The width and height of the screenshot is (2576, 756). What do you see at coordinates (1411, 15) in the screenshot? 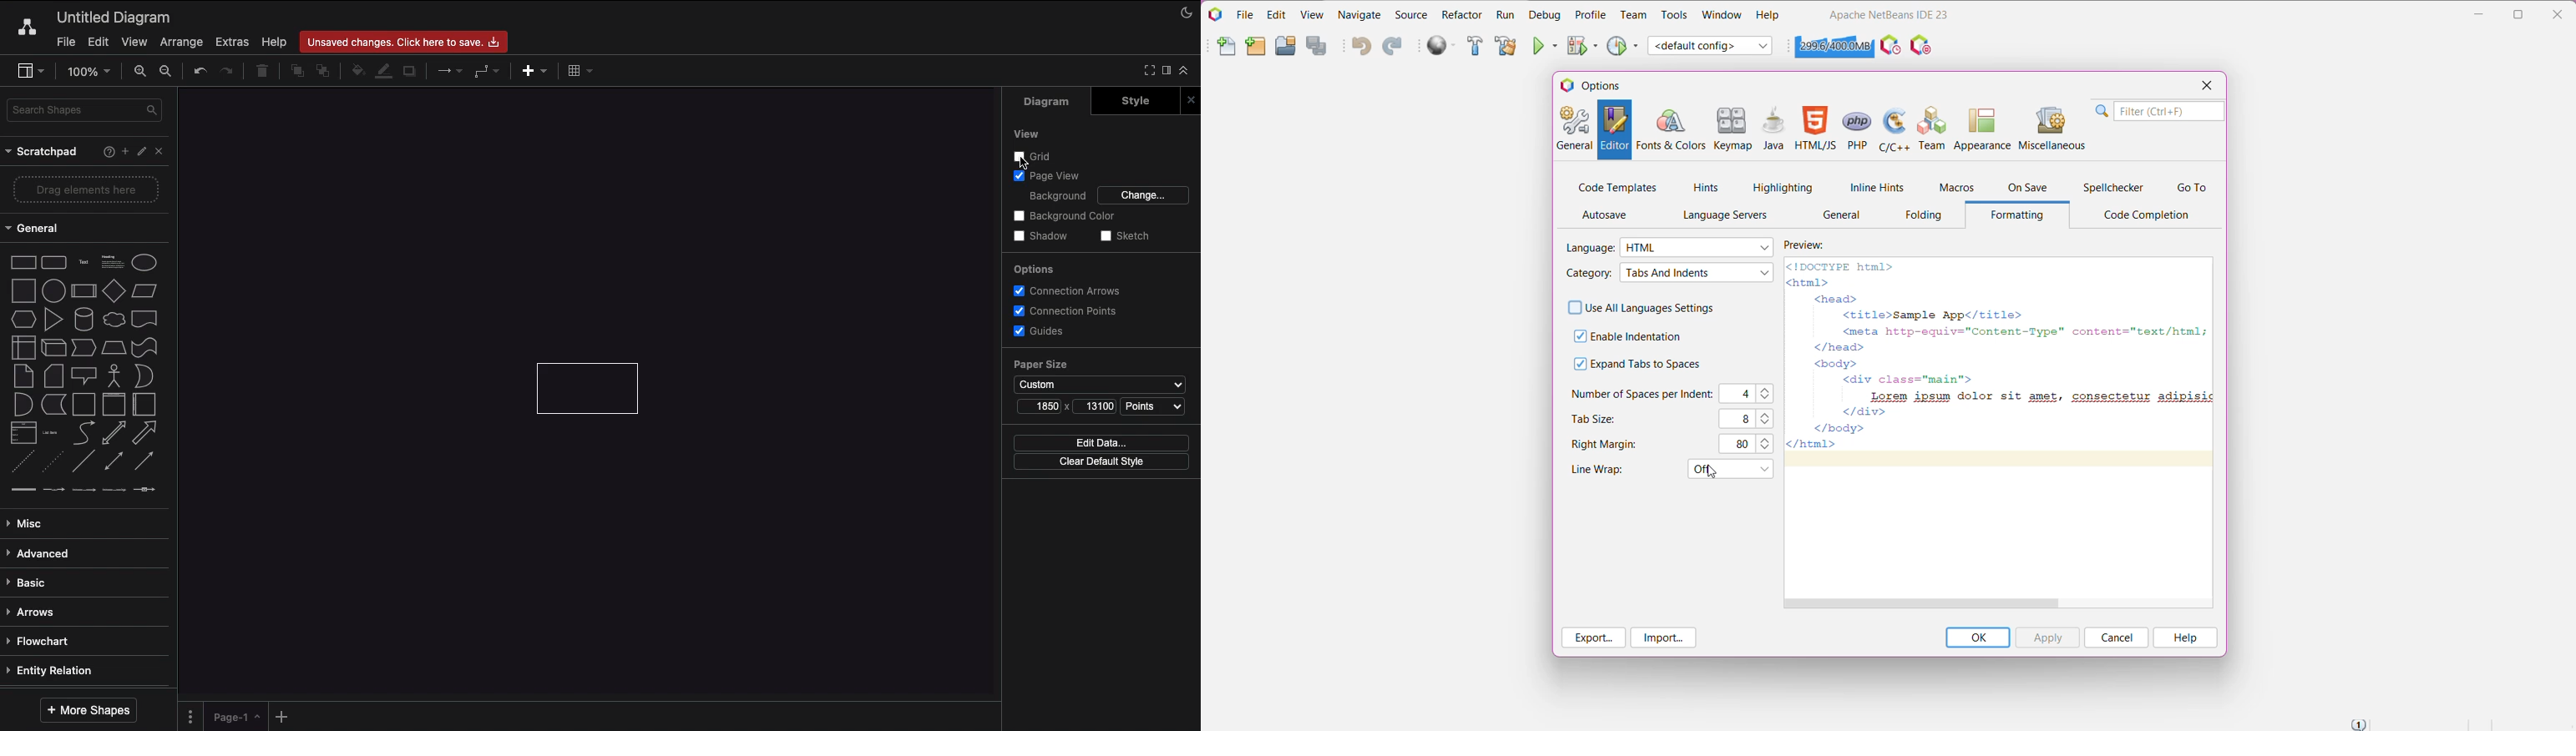
I see `Source` at bounding box center [1411, 15].